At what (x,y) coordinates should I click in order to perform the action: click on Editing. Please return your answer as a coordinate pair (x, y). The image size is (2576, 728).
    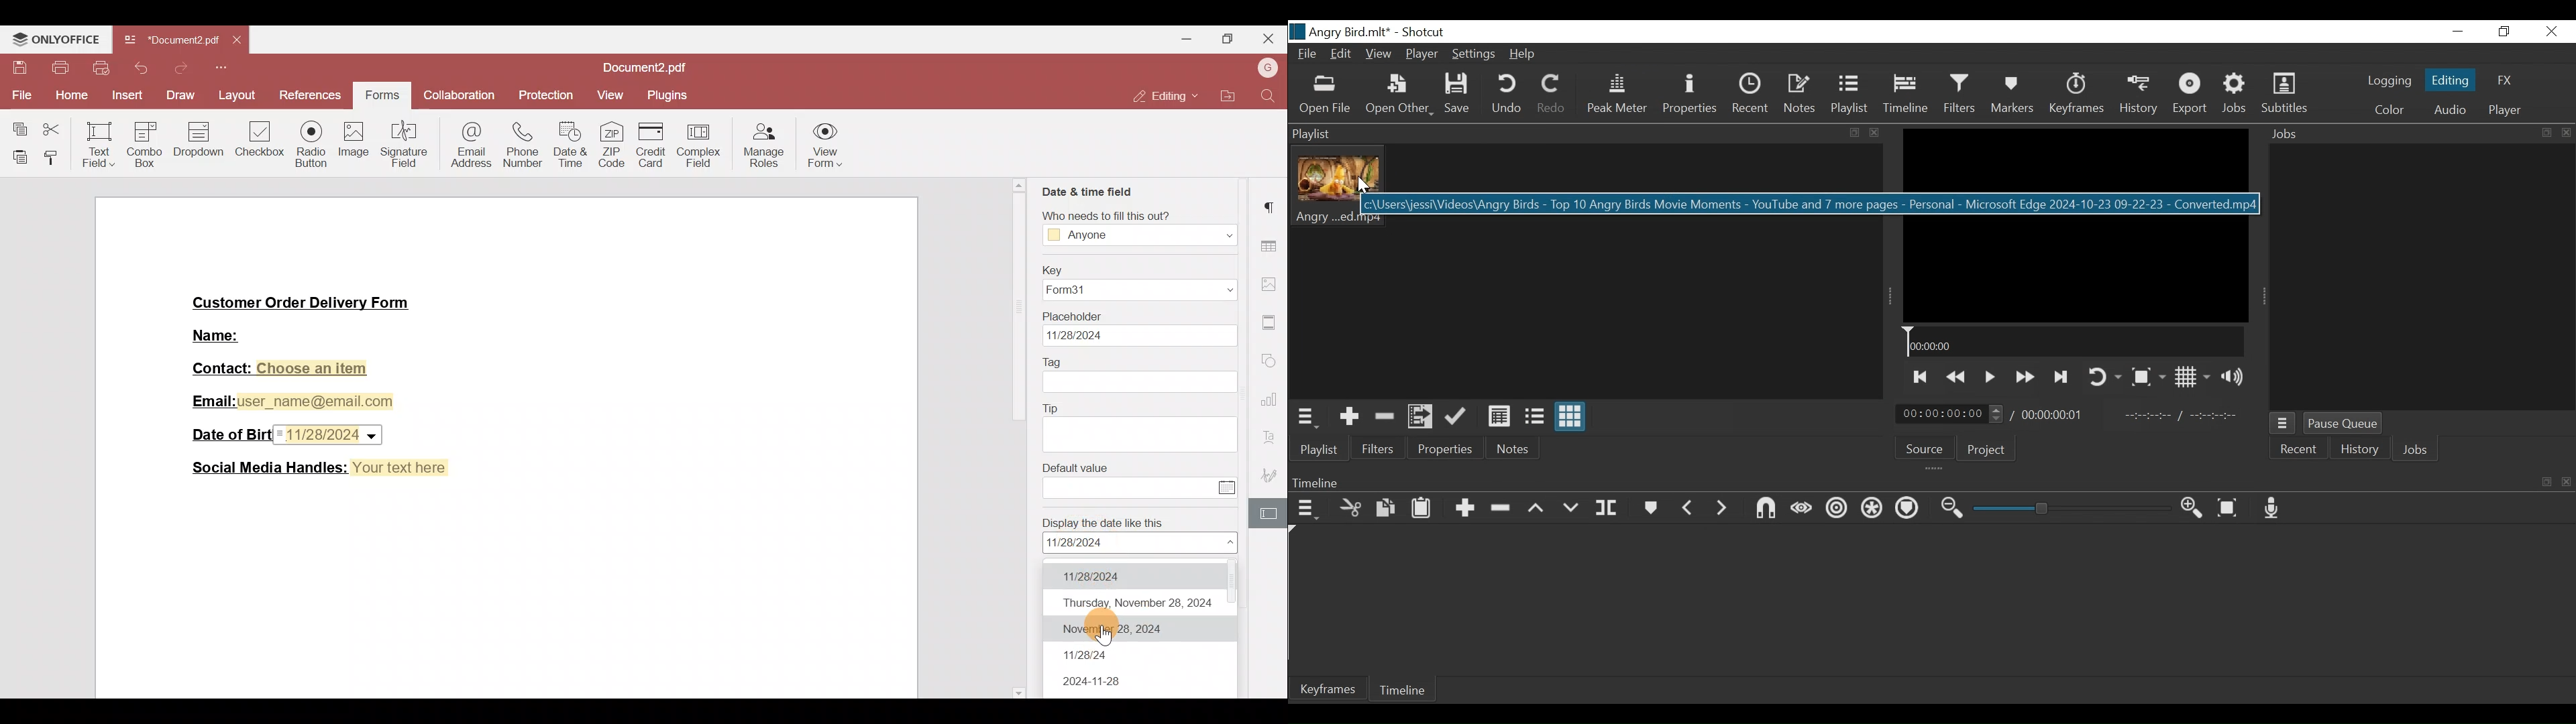
    Looking at the image, I should click on (2449, 78).